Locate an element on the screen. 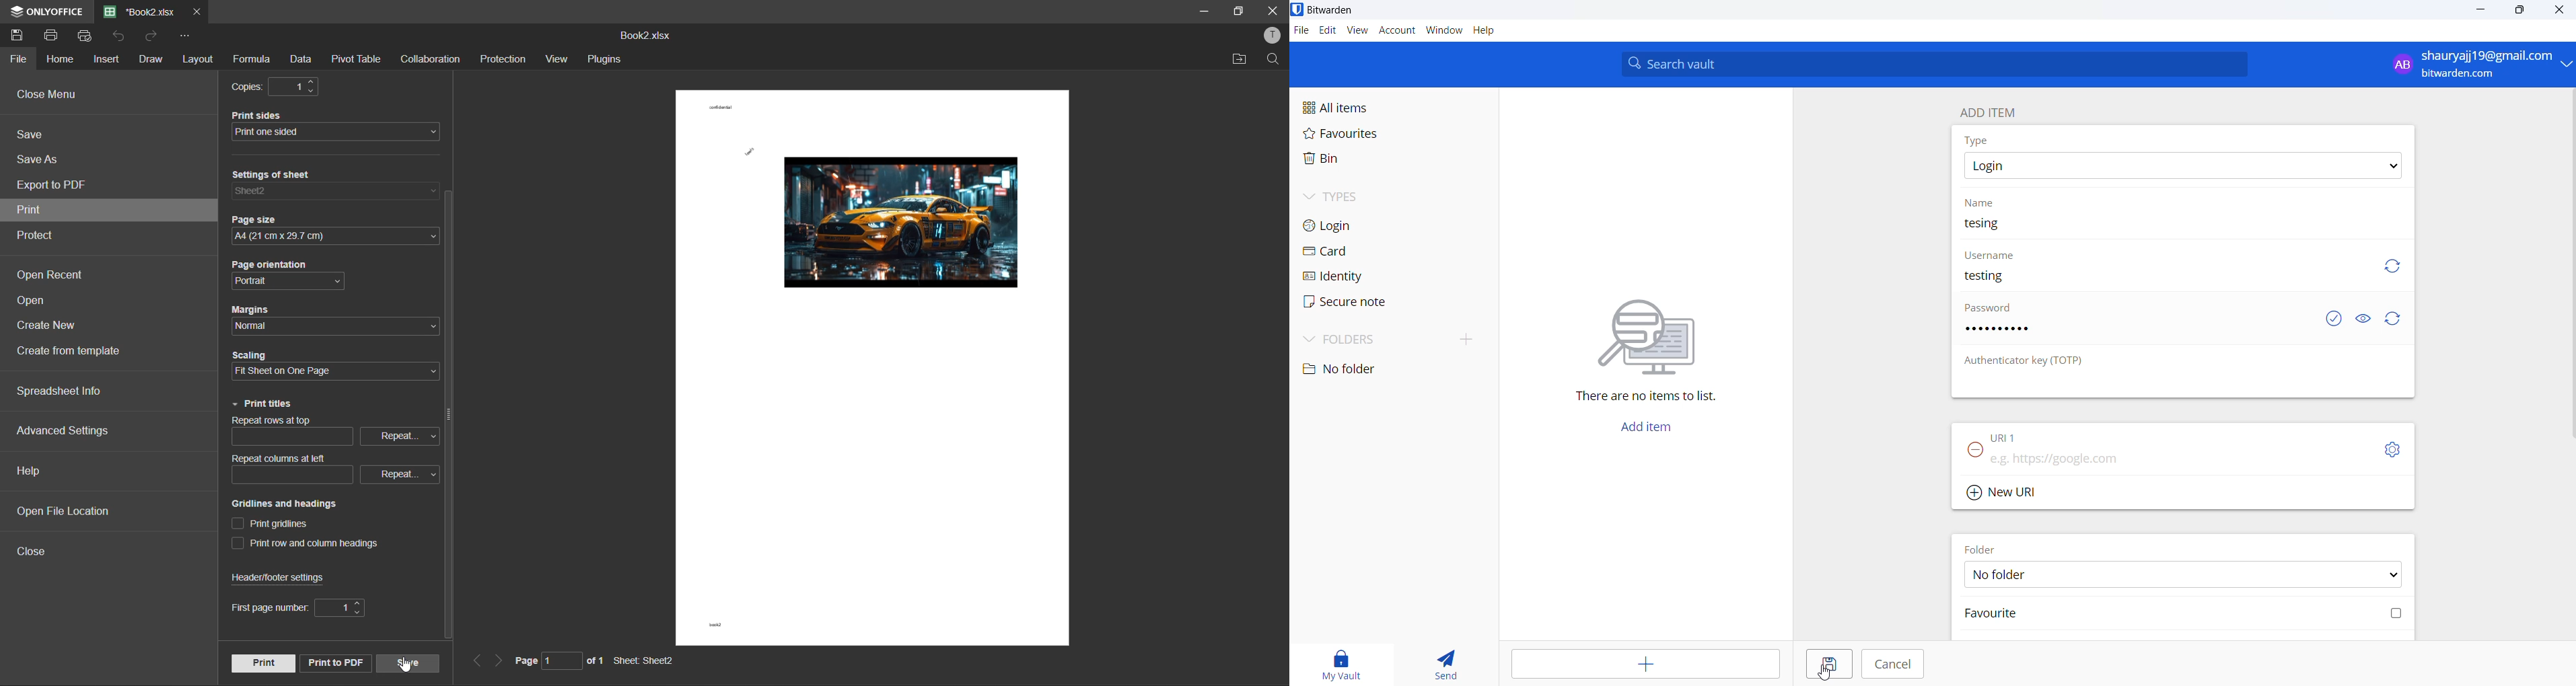 The width and height of the screenshot is (2576, 700). secure note is located at coordinates (1362, 304).